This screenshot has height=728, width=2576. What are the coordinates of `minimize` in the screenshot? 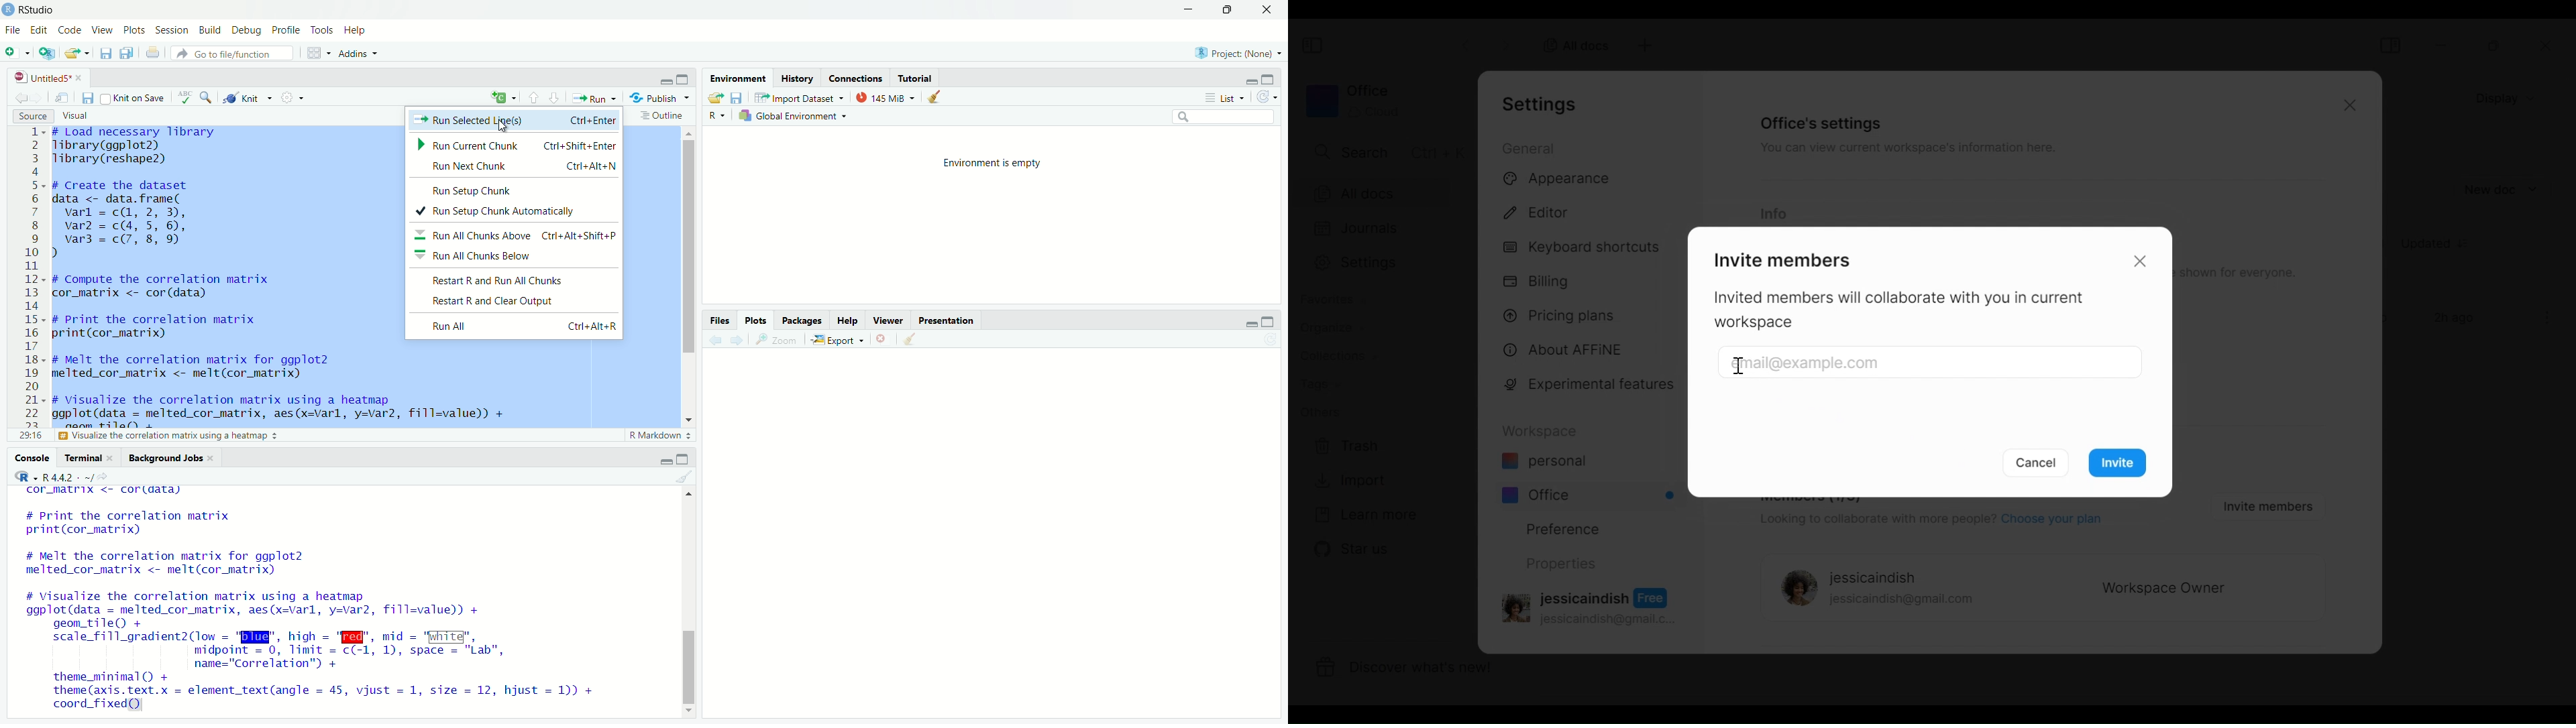 It's located at (666, 459).